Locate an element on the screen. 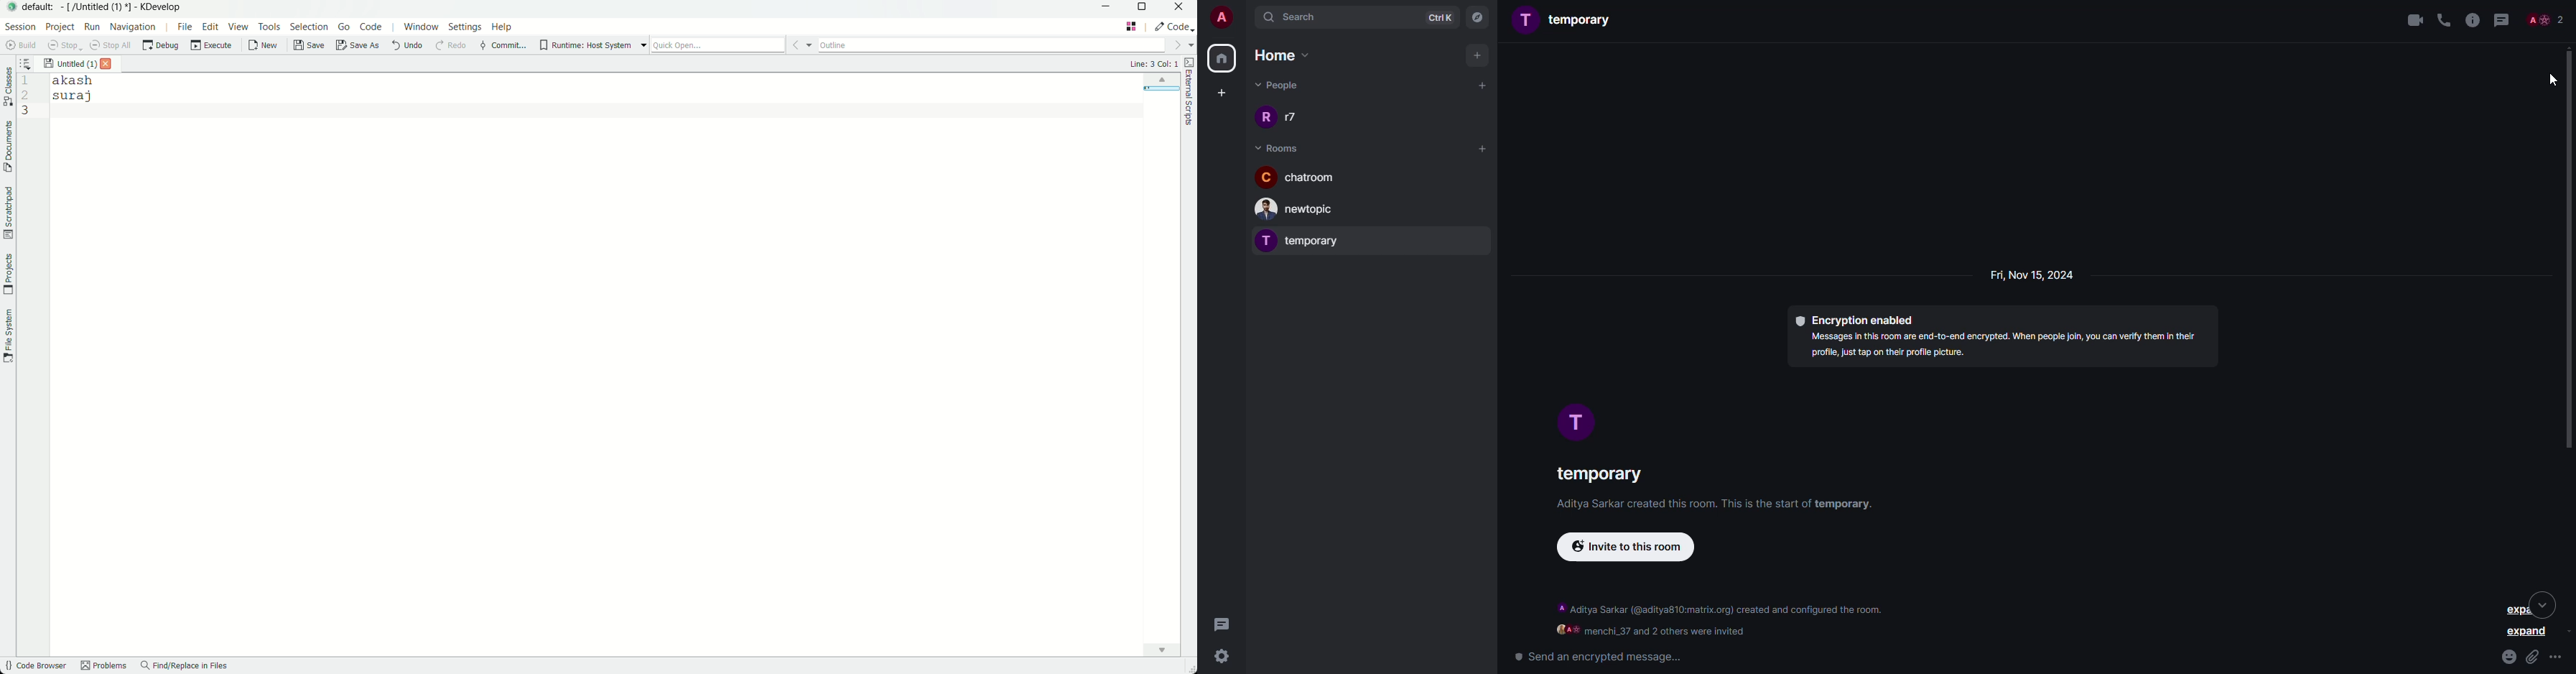 The image size is (2576, 700). New is located at coordinates (263, 46).